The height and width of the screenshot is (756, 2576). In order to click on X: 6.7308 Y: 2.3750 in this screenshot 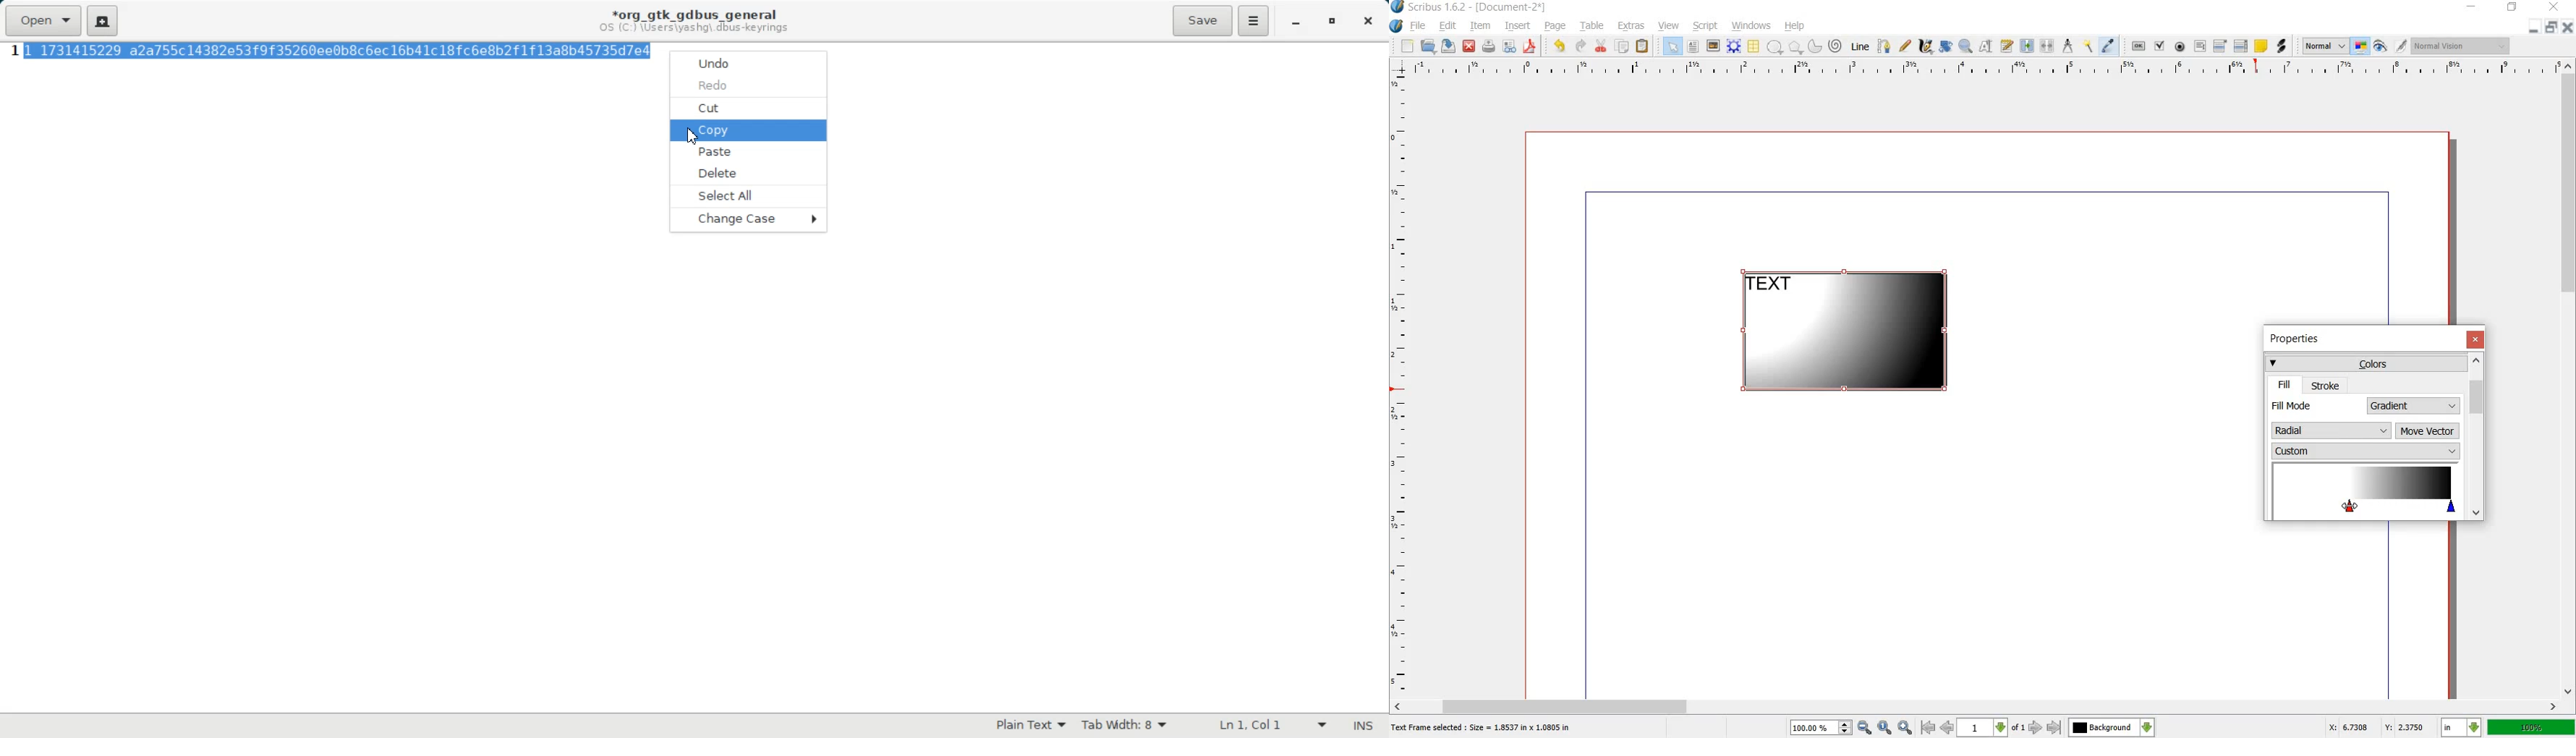, I will do `click(2376, 727)`.